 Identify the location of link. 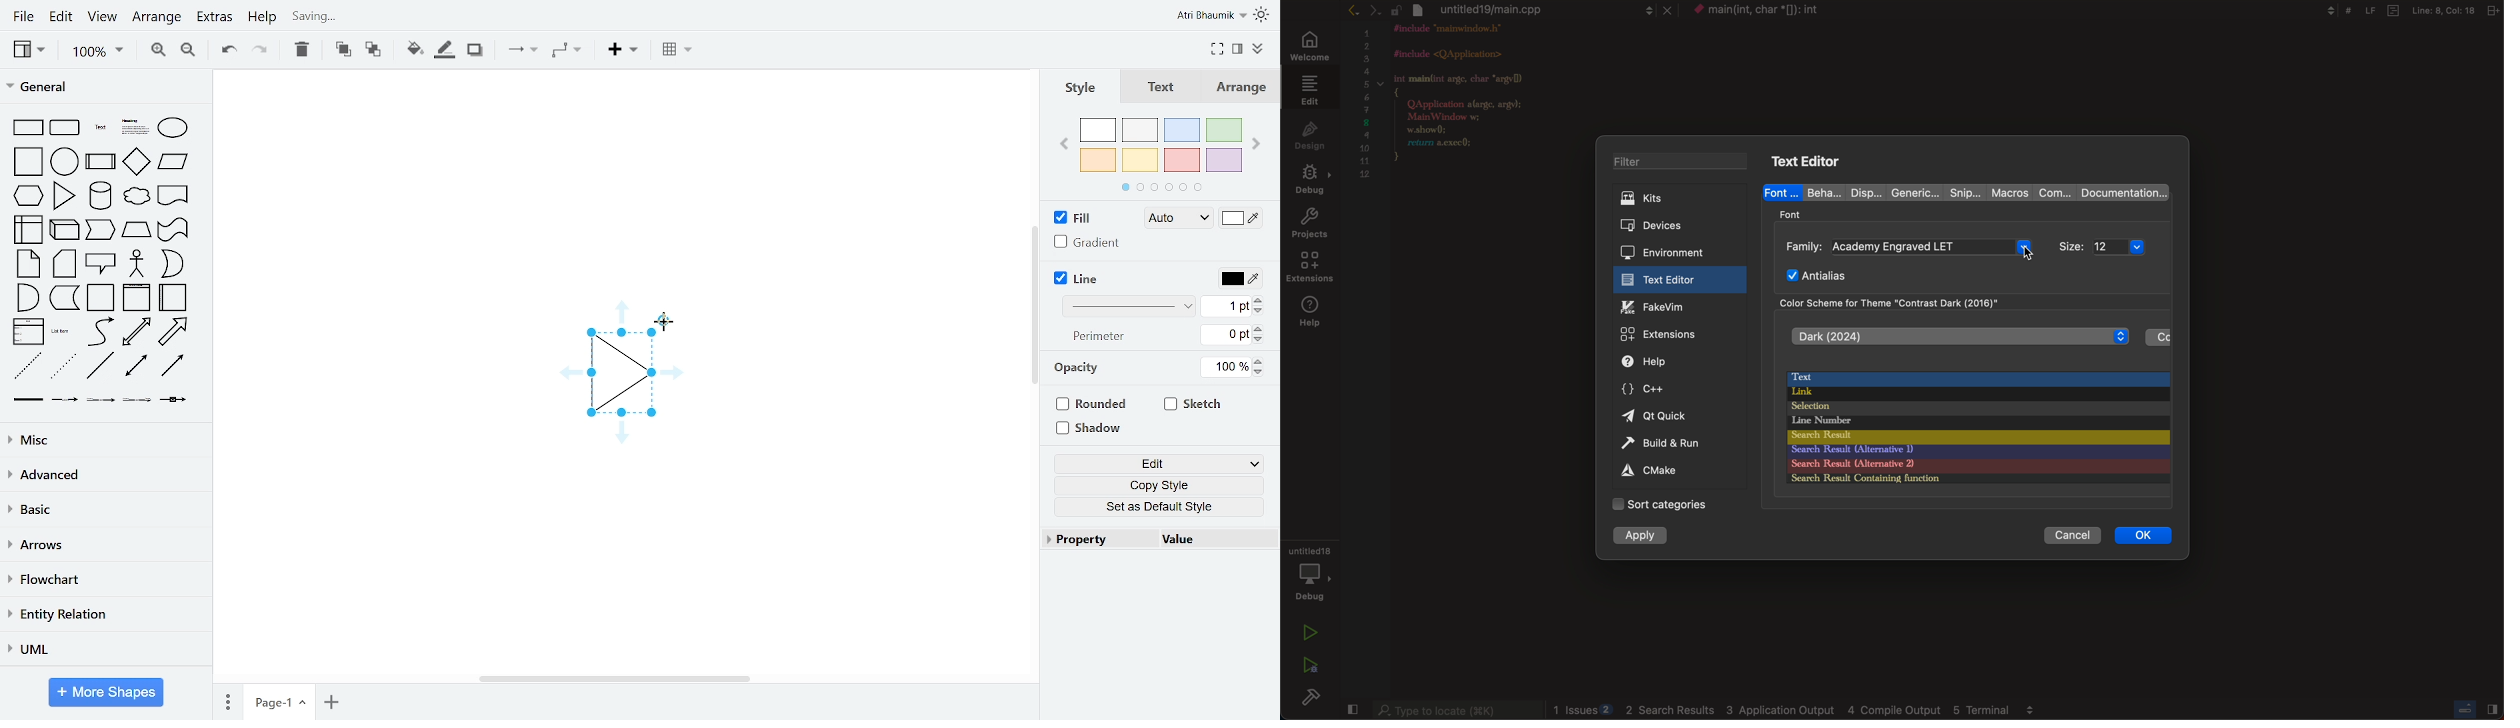
(27, 402).